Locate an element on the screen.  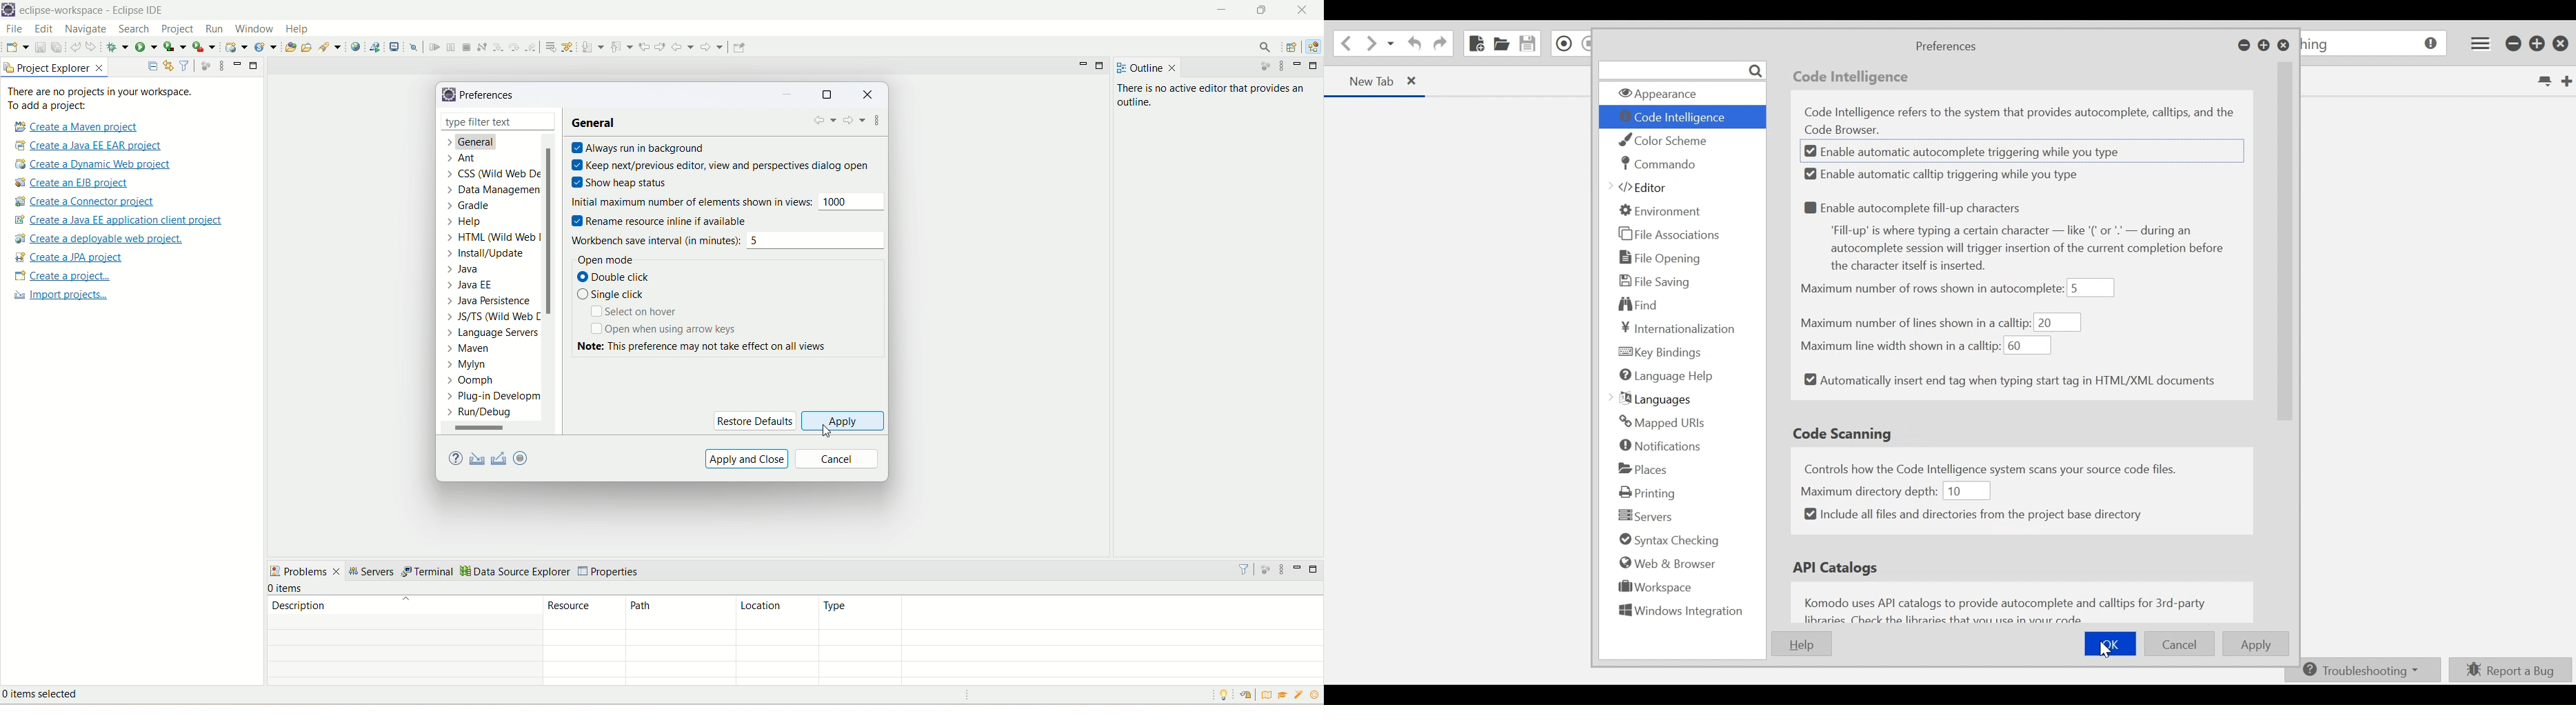
'Fill-up' is where typing a certain character — like '(' or '.' — during an autocomplete session will trigger insertion of the current completion before the character itself is inserted. is located at coordinates (2034, 249).